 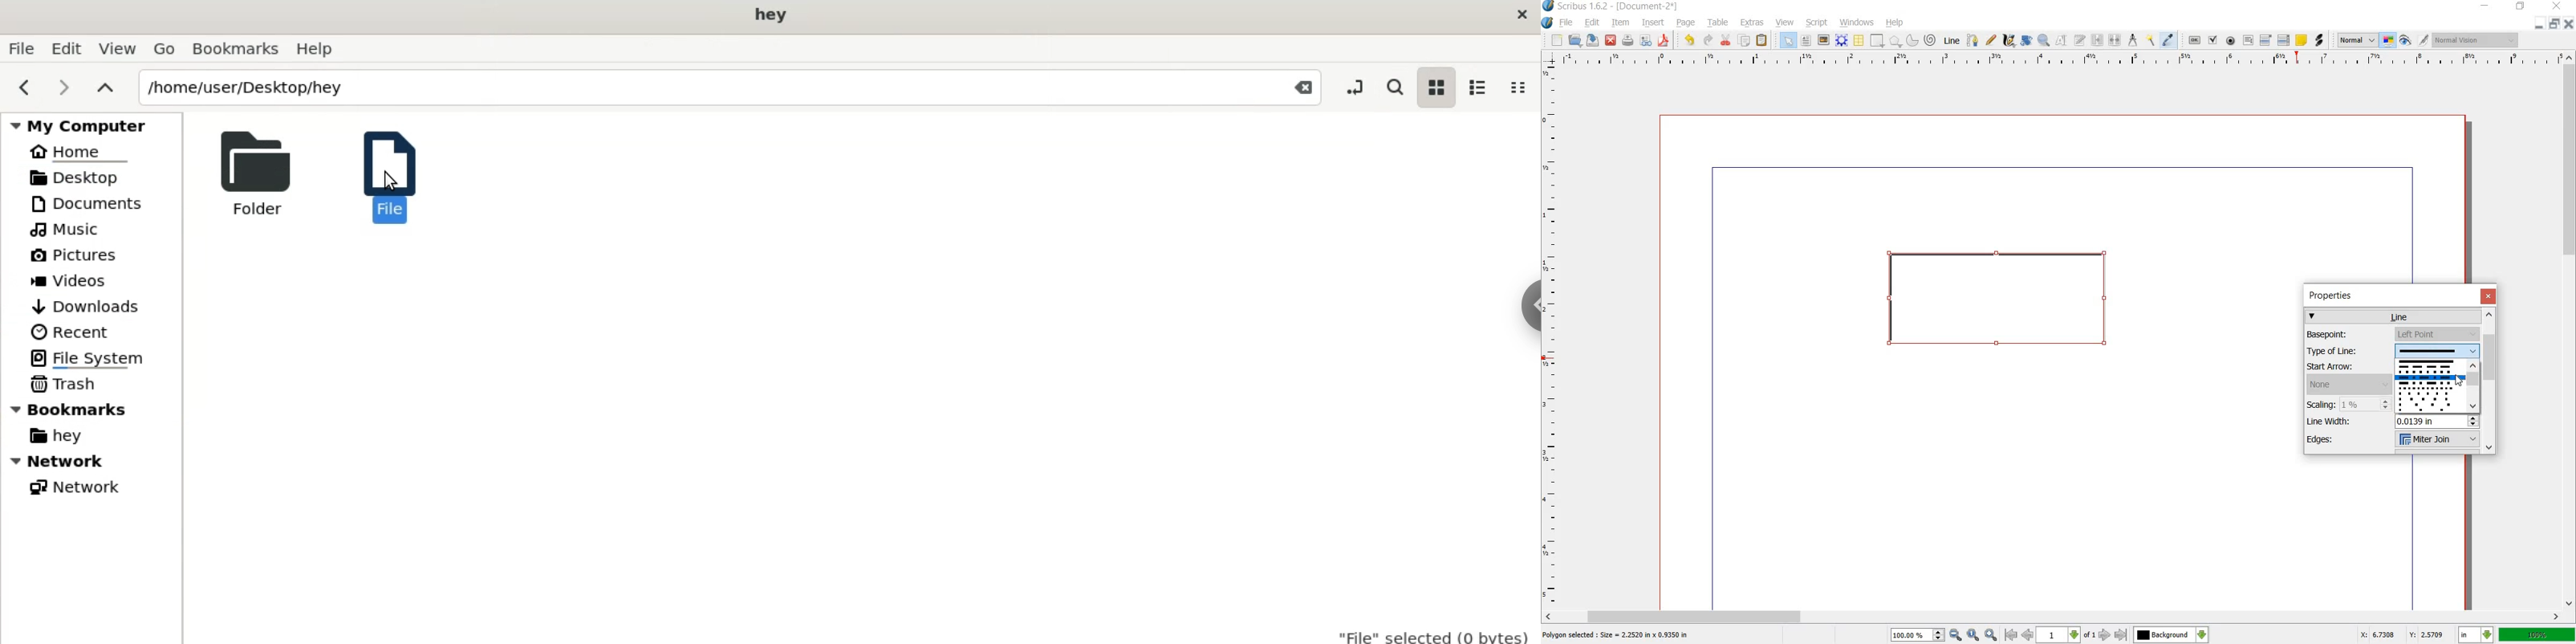 I want to click on go to previous page, so click(x=2027, y=635).